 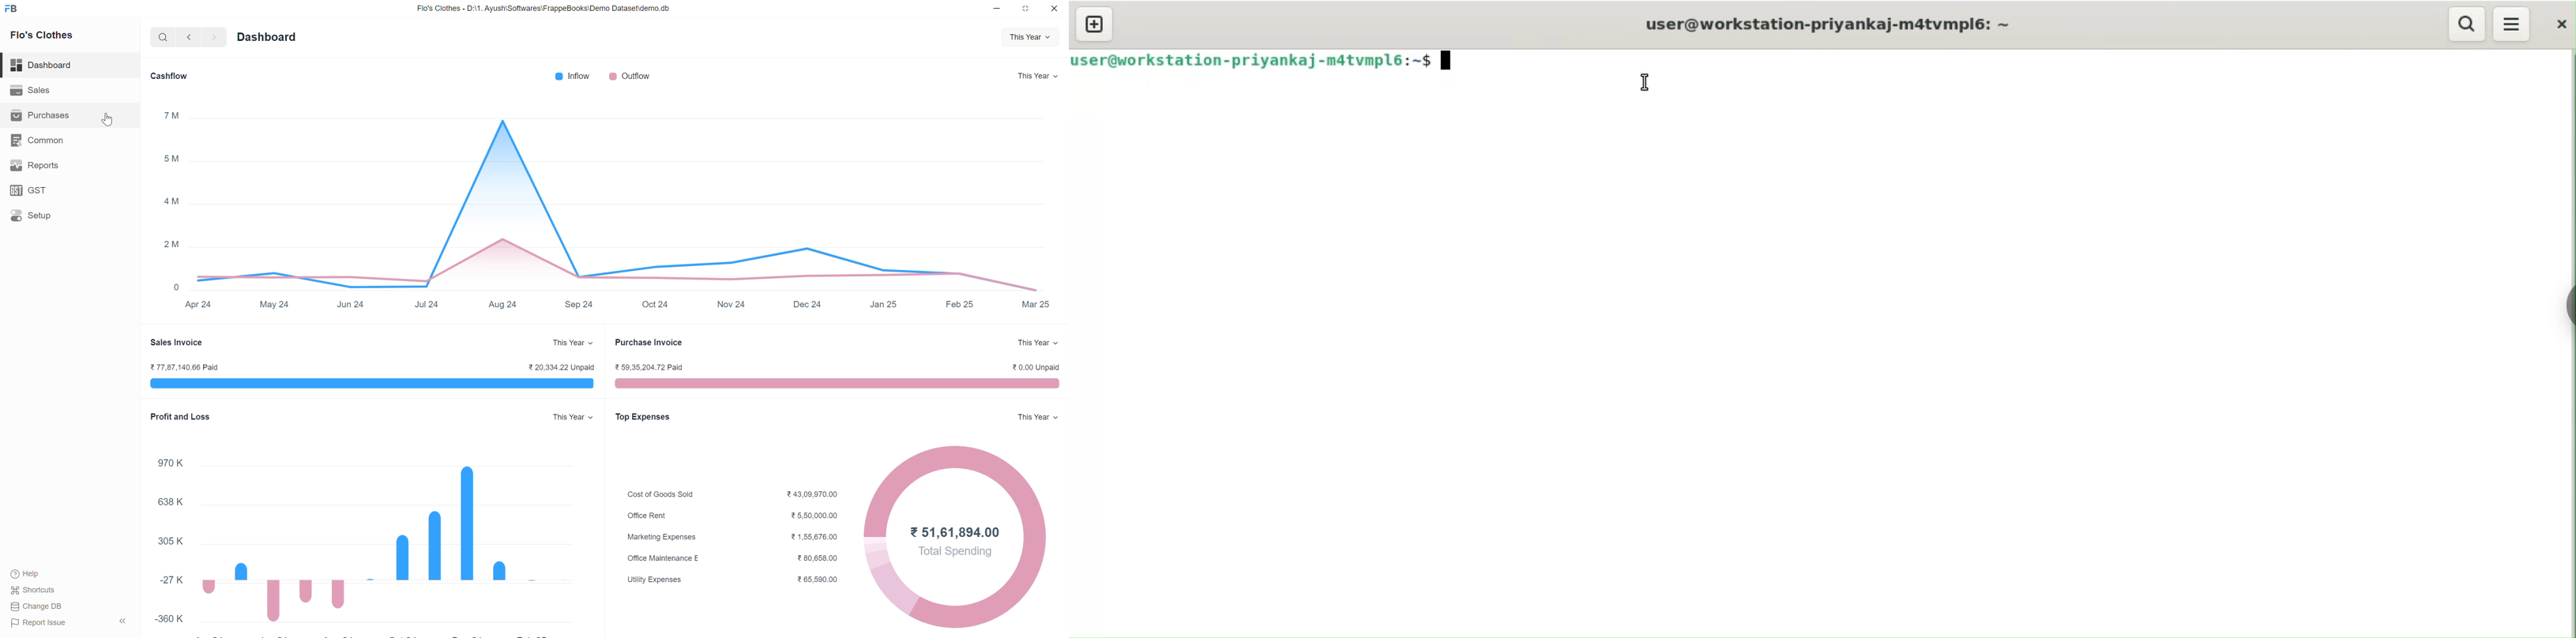 What do you see at coordinates (734, 514) in the screenshot?
I see `Office Rent 5,50,000.00` at bounding box center [734, 514].